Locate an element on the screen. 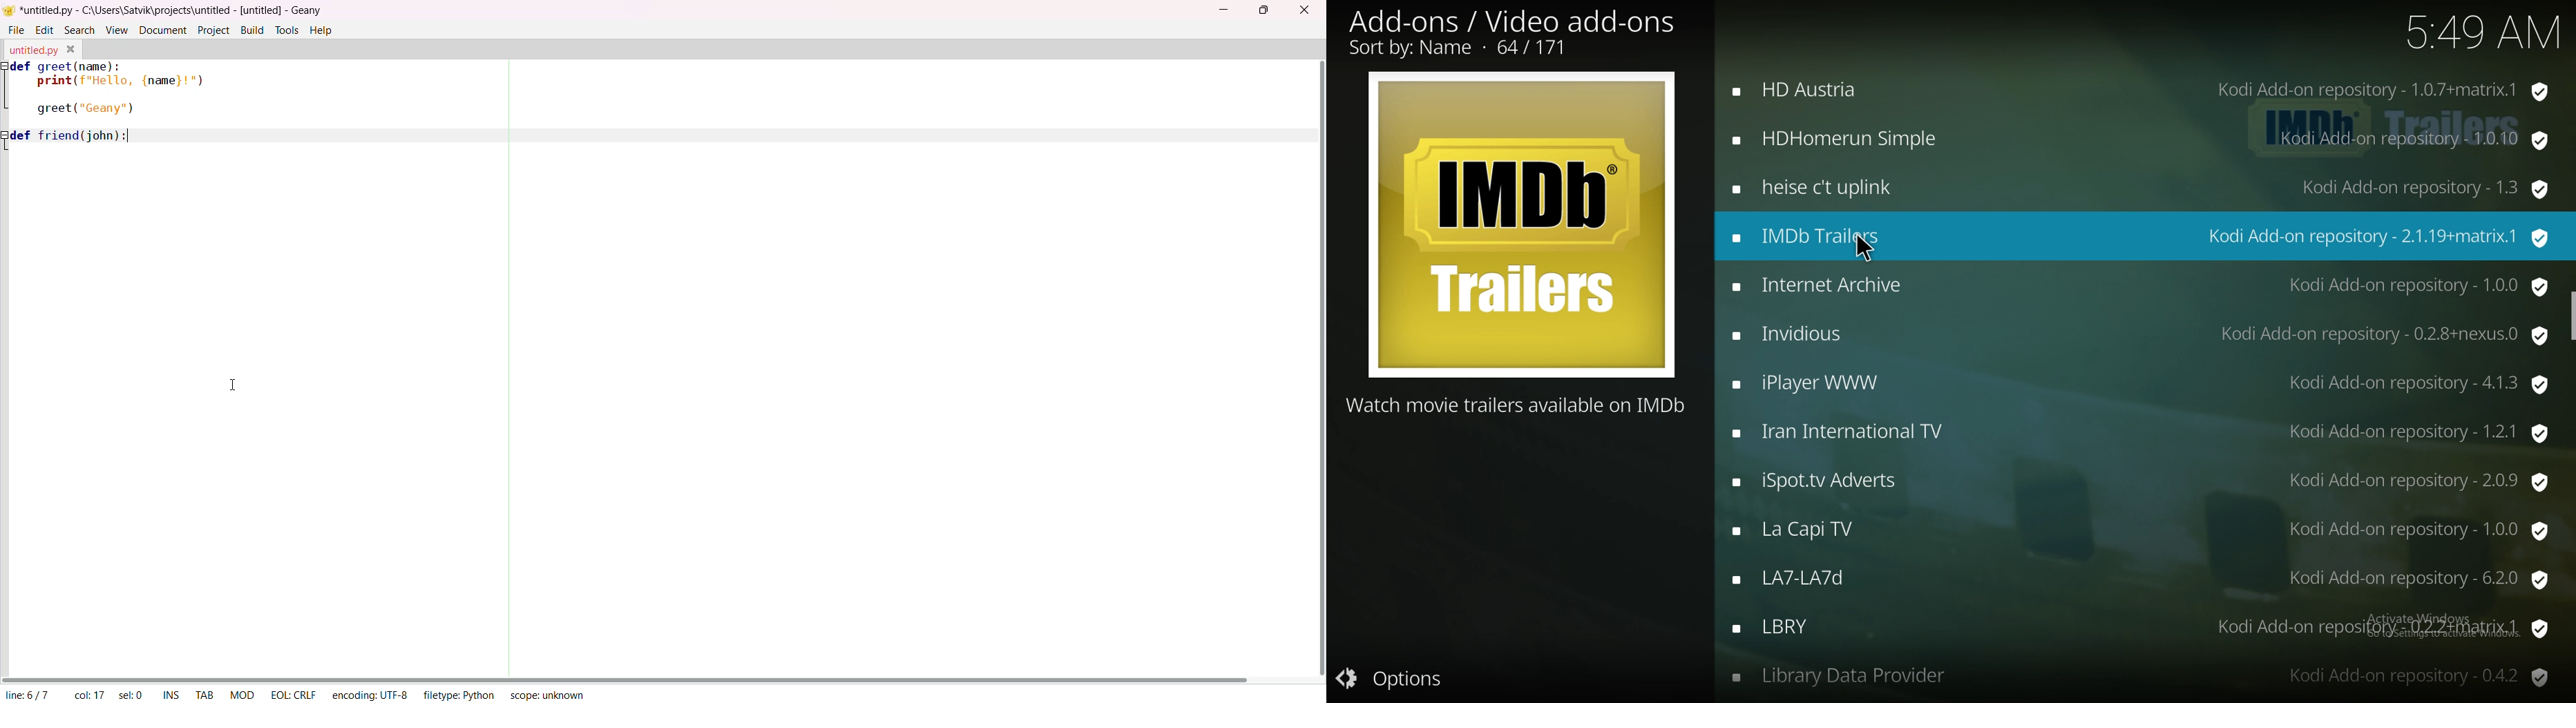  close tab is located at coordinates (70, 48).